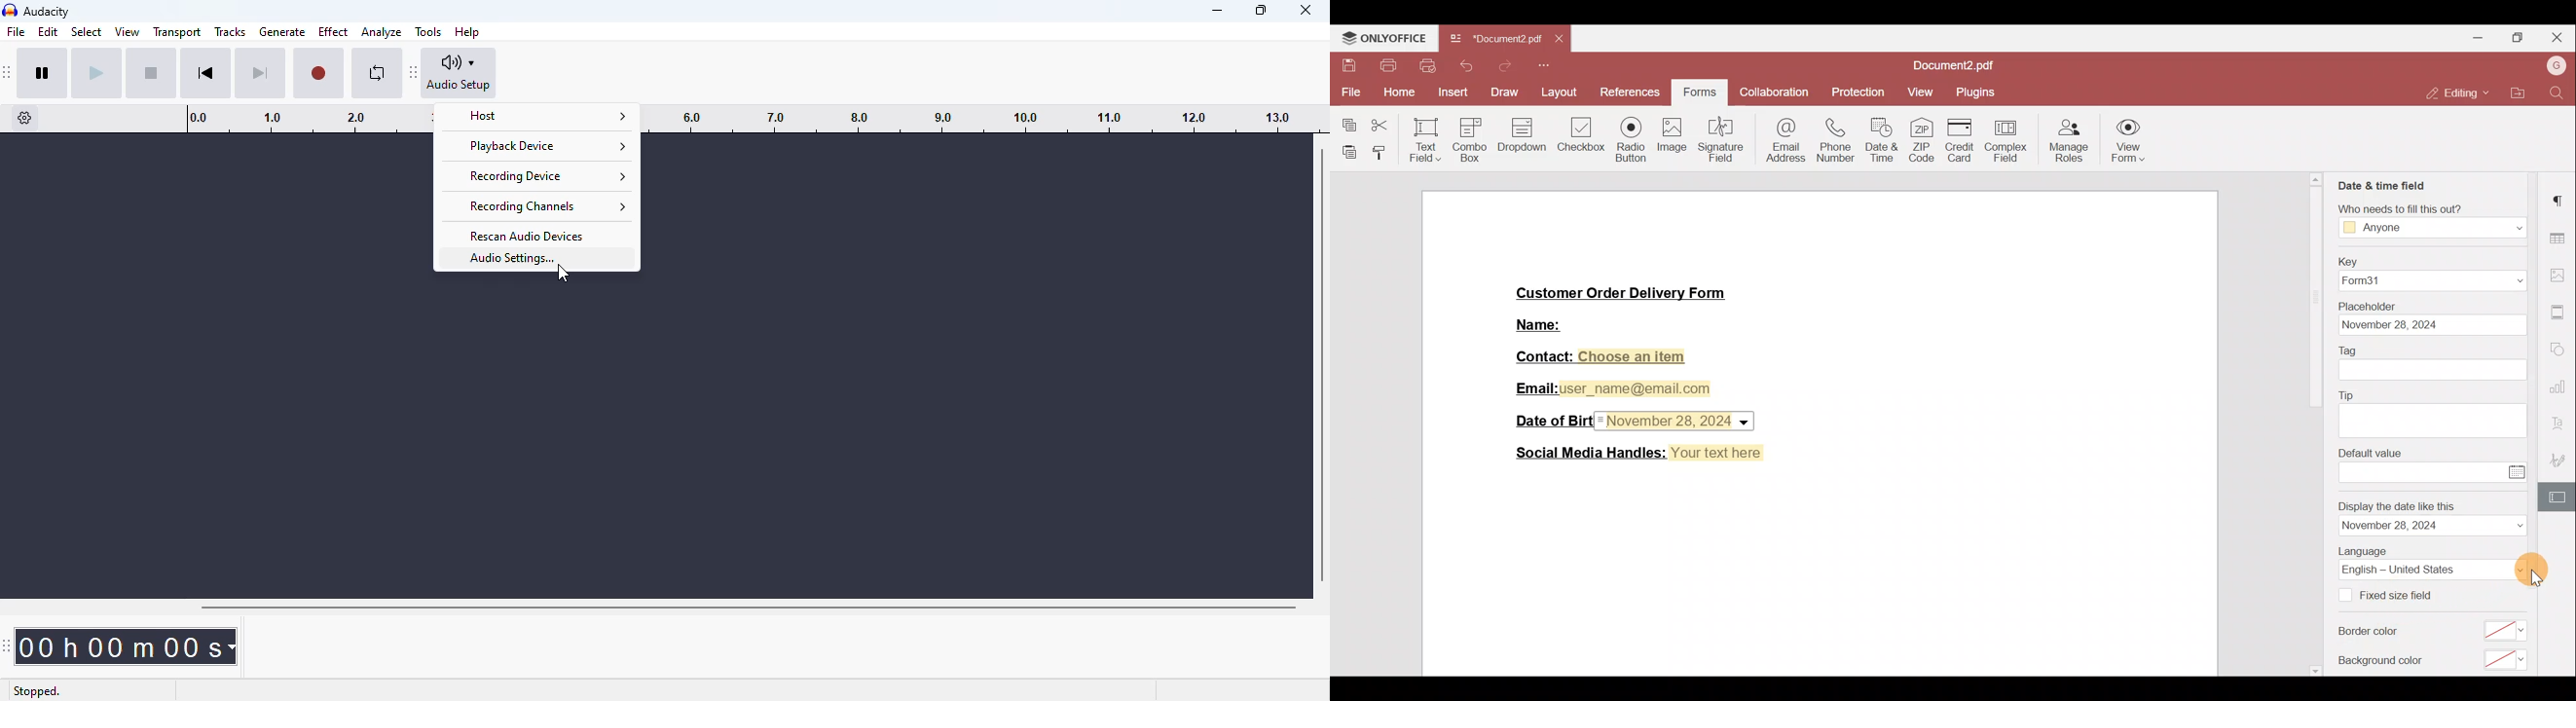 The image size is (2576, 728). What do you see at coordinates (48, 12) in the screenshot?
I see `audacity` at bounding box center [48, 12].